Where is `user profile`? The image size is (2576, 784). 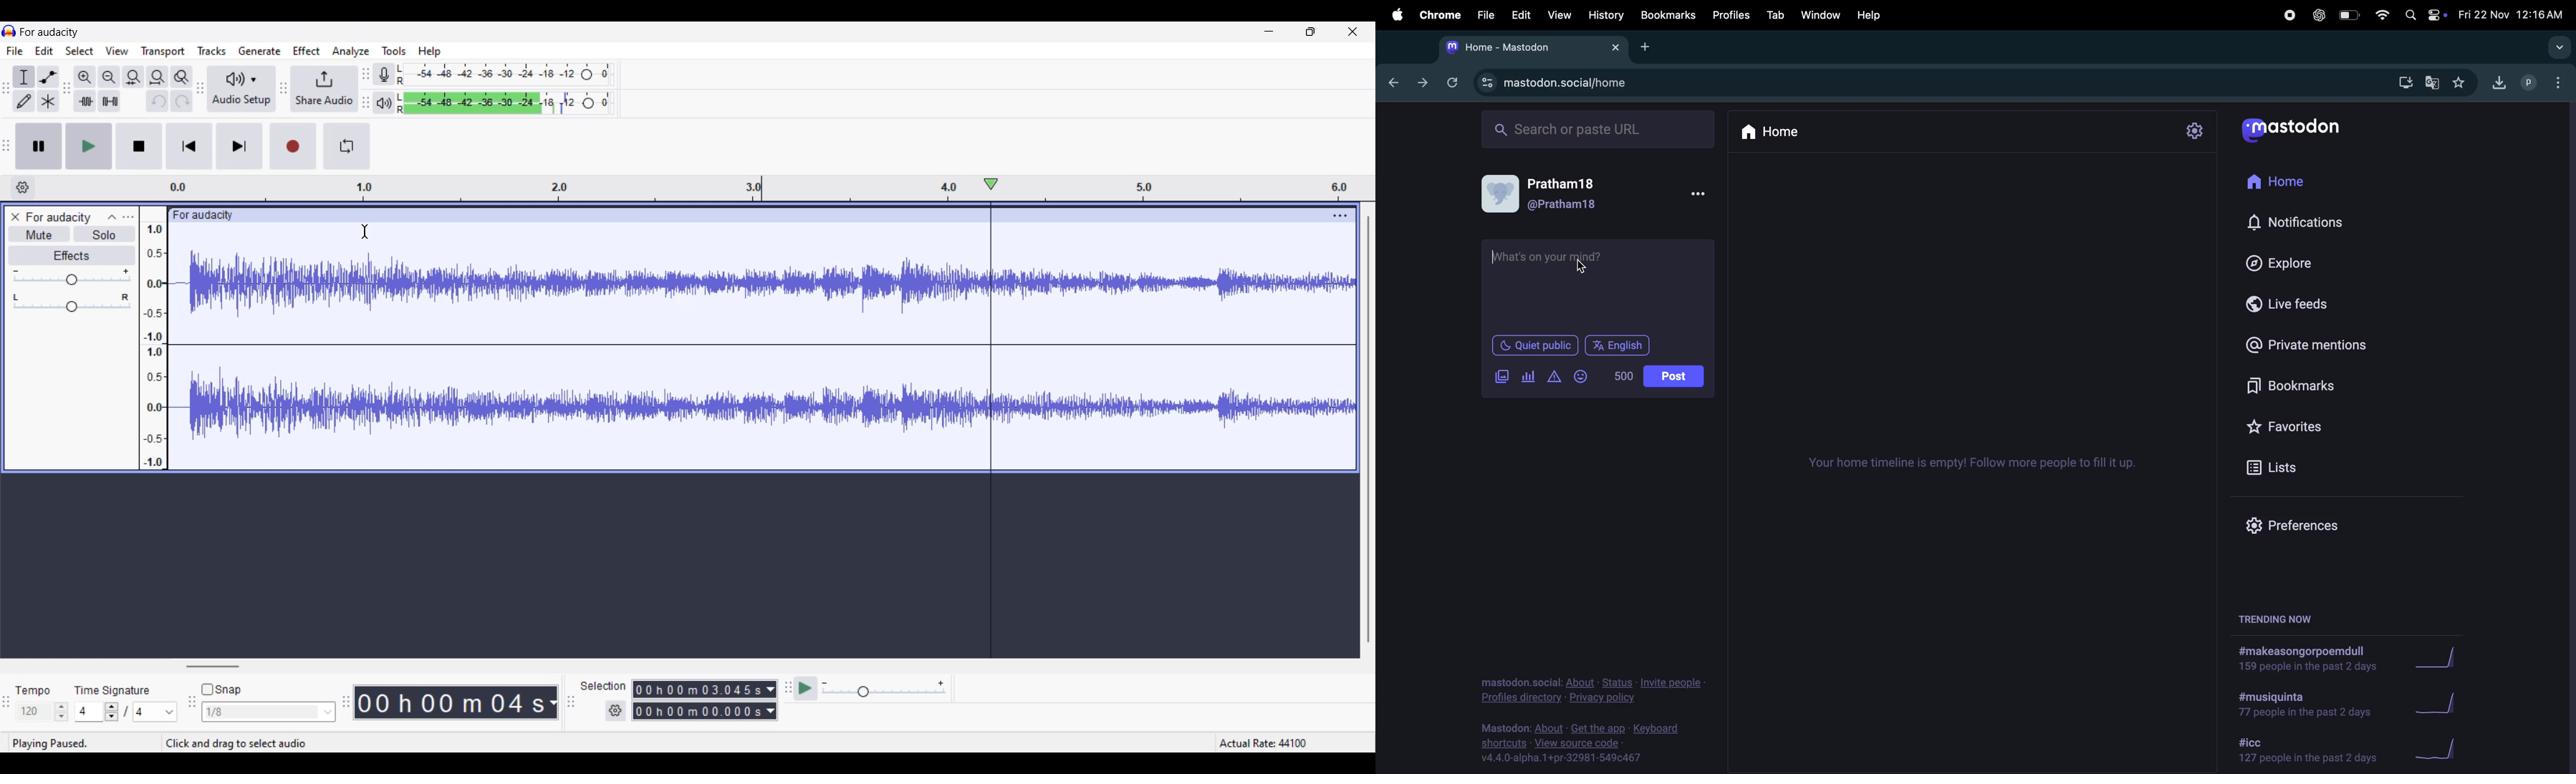 user profile is located at coordinates (1597, 195).